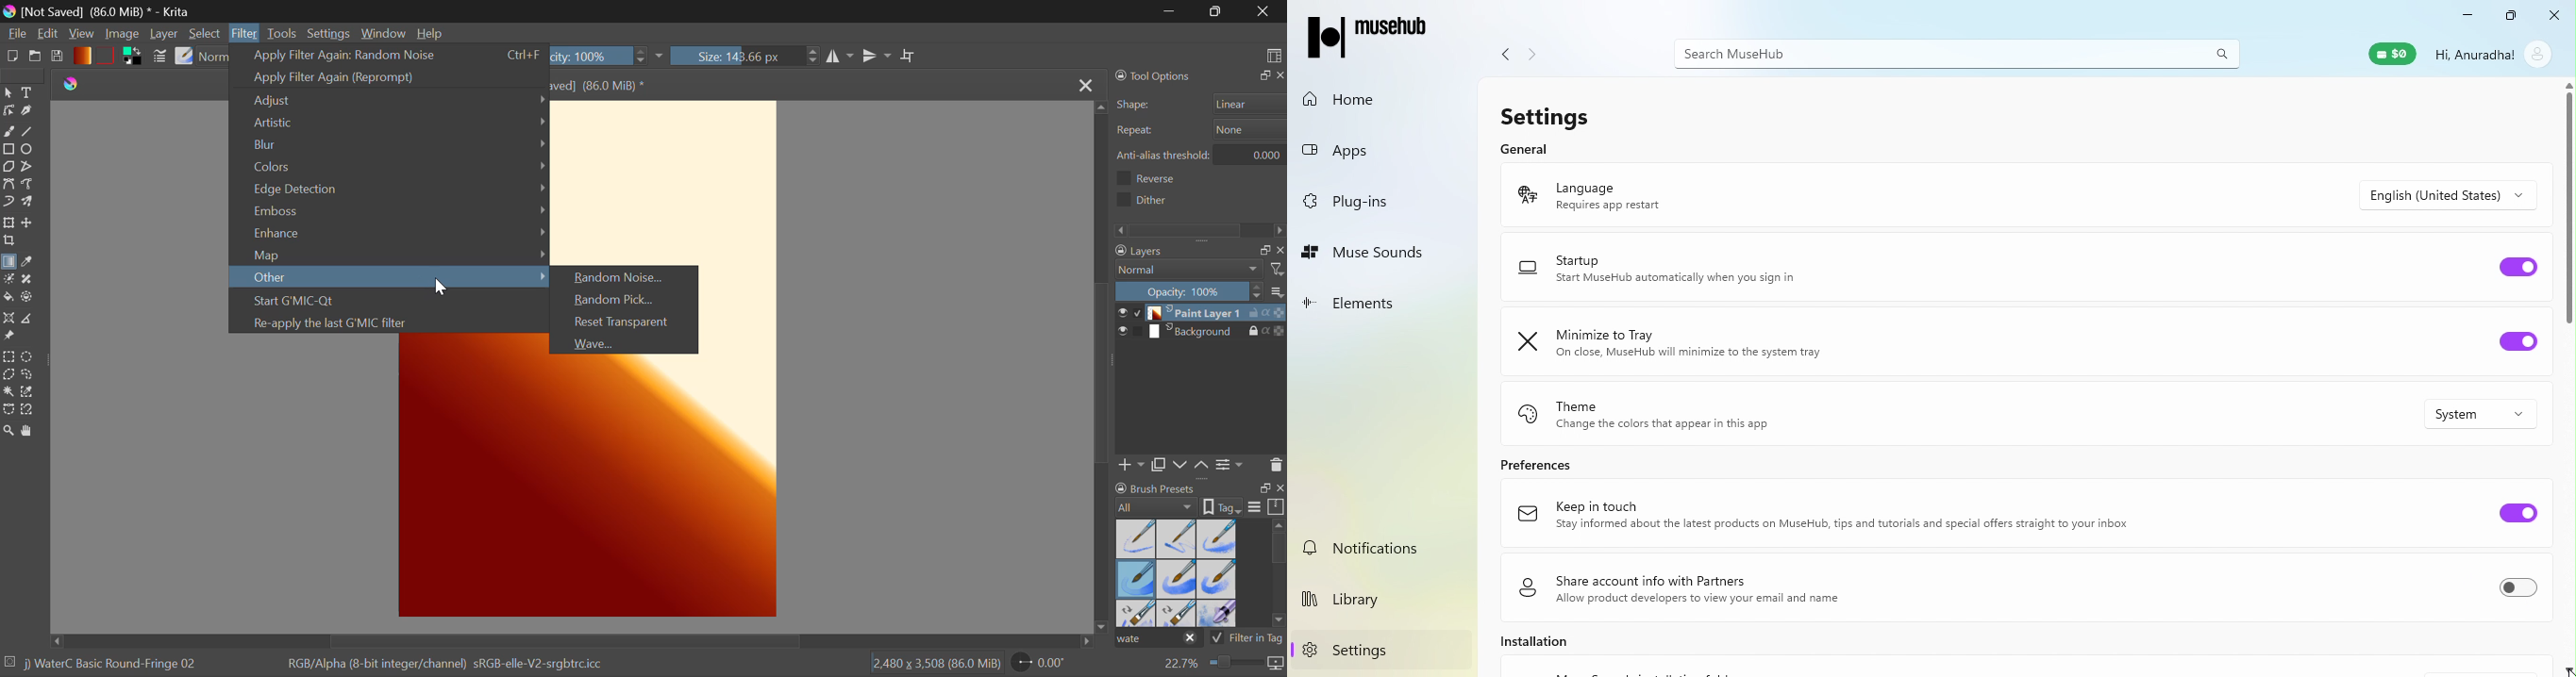 Image resolution: width=2576 pixels, height=700 pixels. Describe the element at coordinates (1825, 518) in the screenshot. I see `Keep in touch` at that location.